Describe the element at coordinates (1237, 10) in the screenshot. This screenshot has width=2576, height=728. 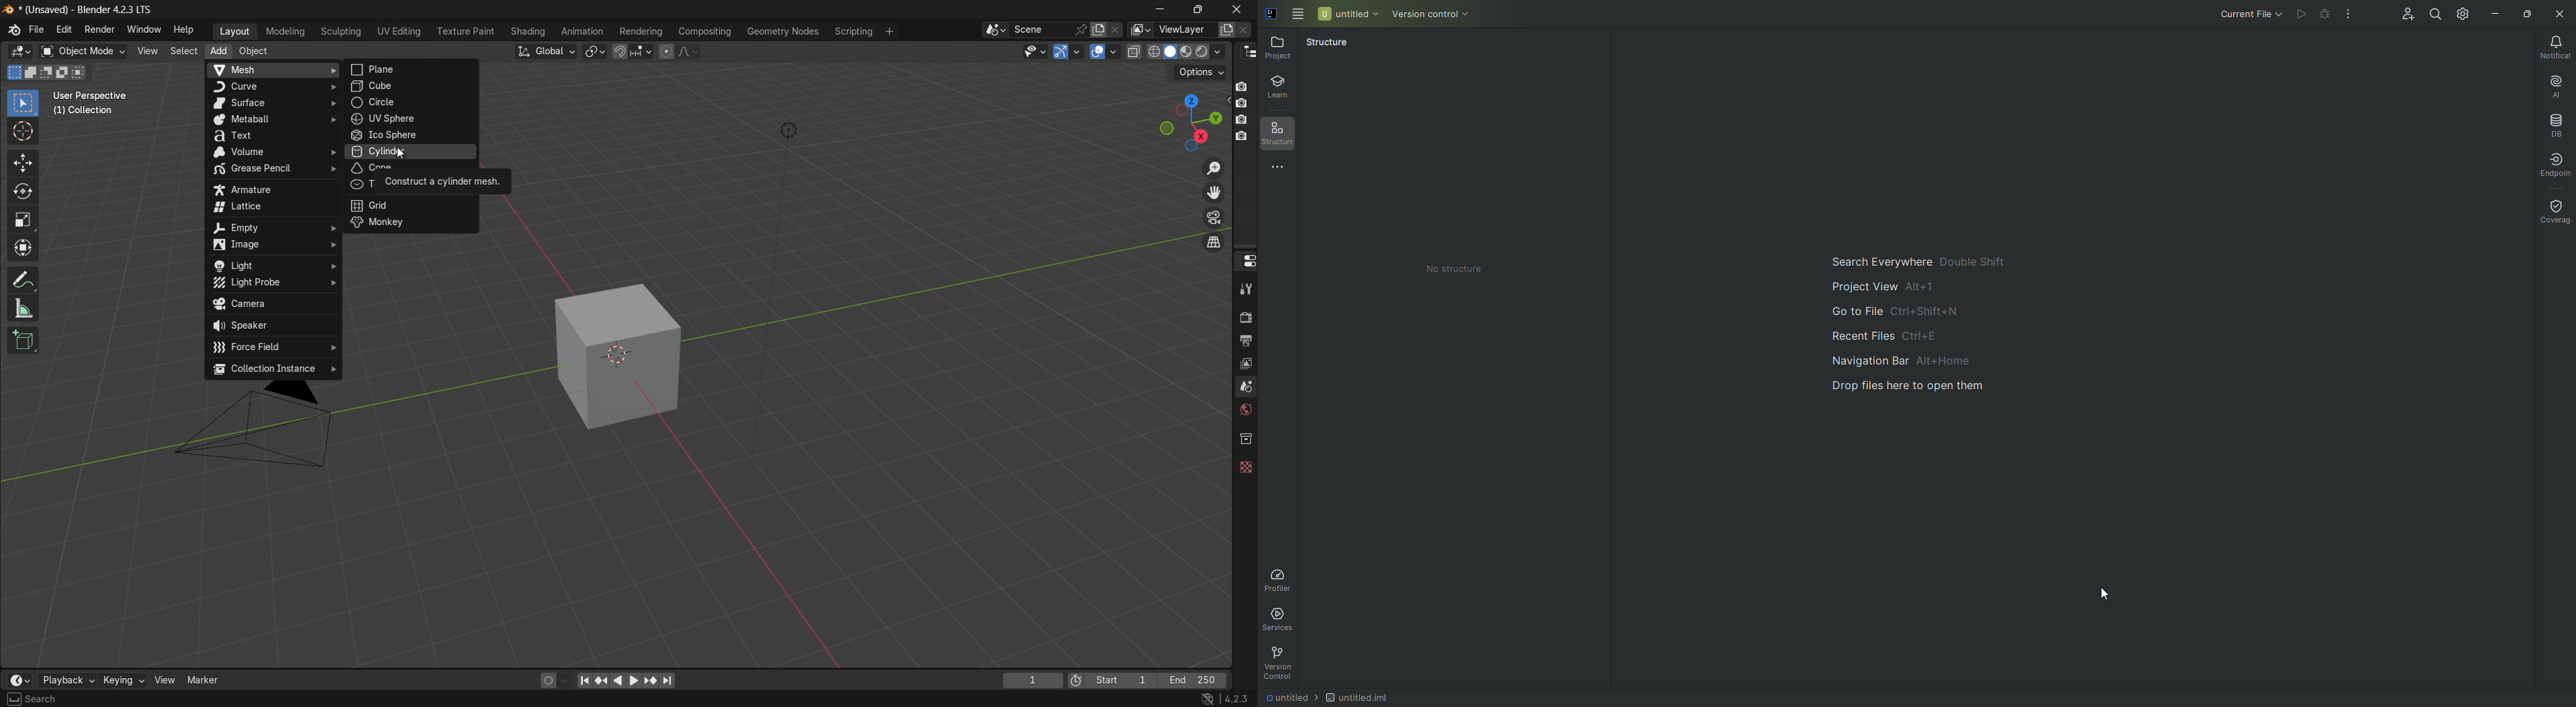
I see `close app` at that location.